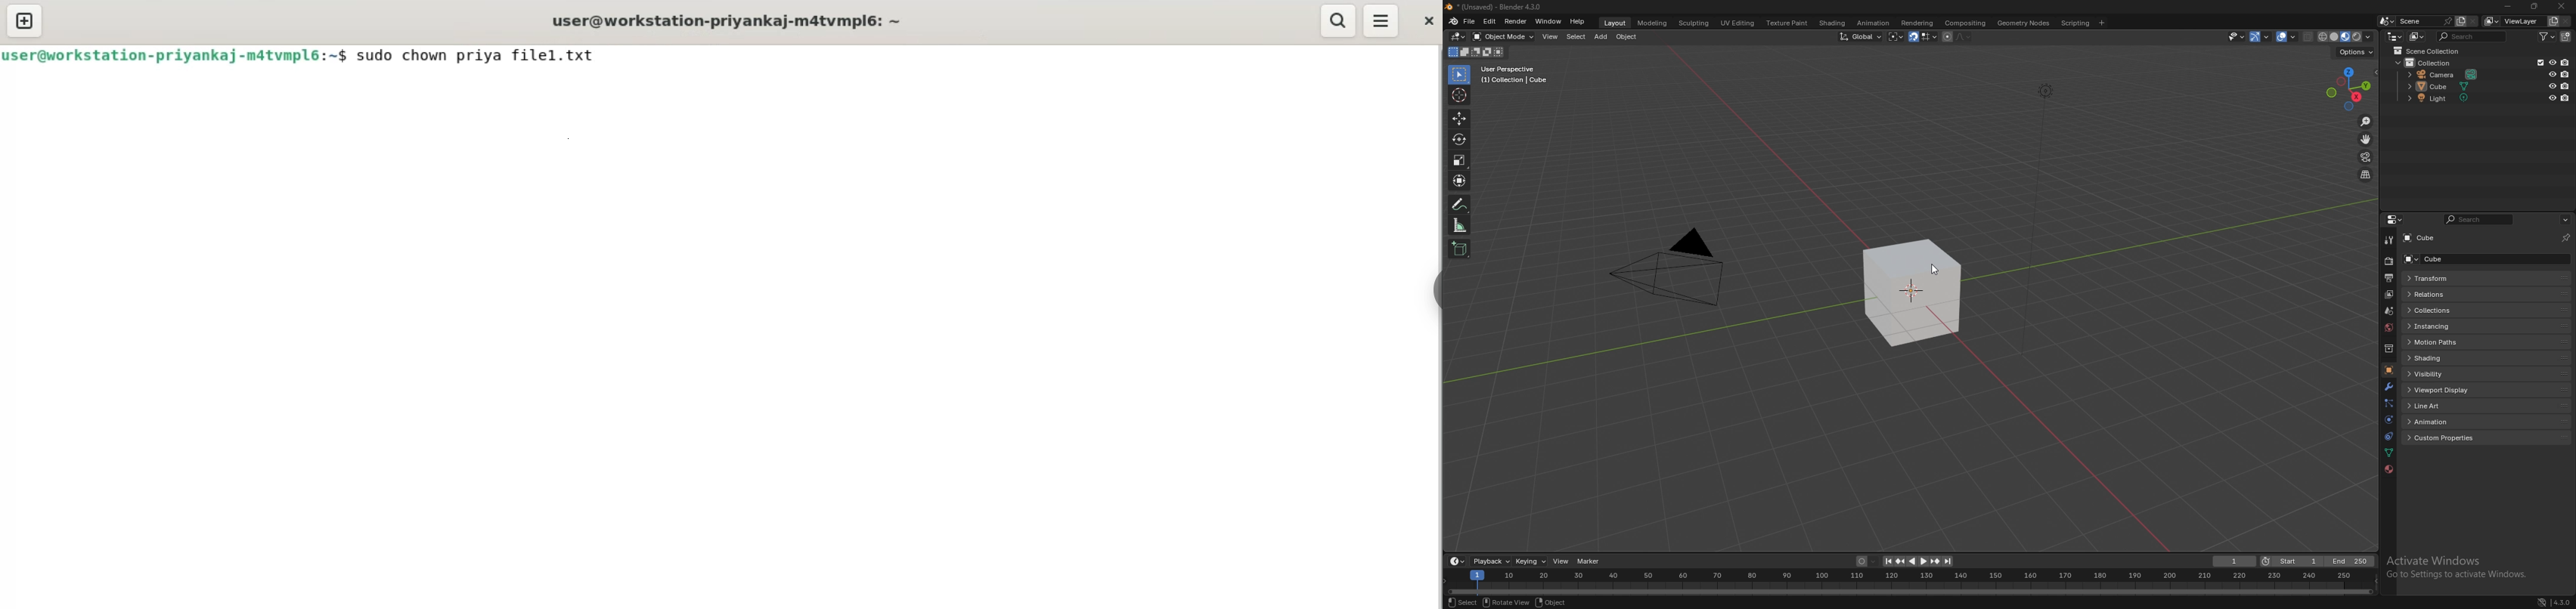  Describe the element at coordinates (2263, 36) in the screenshot. I see `gizmo` at that location.